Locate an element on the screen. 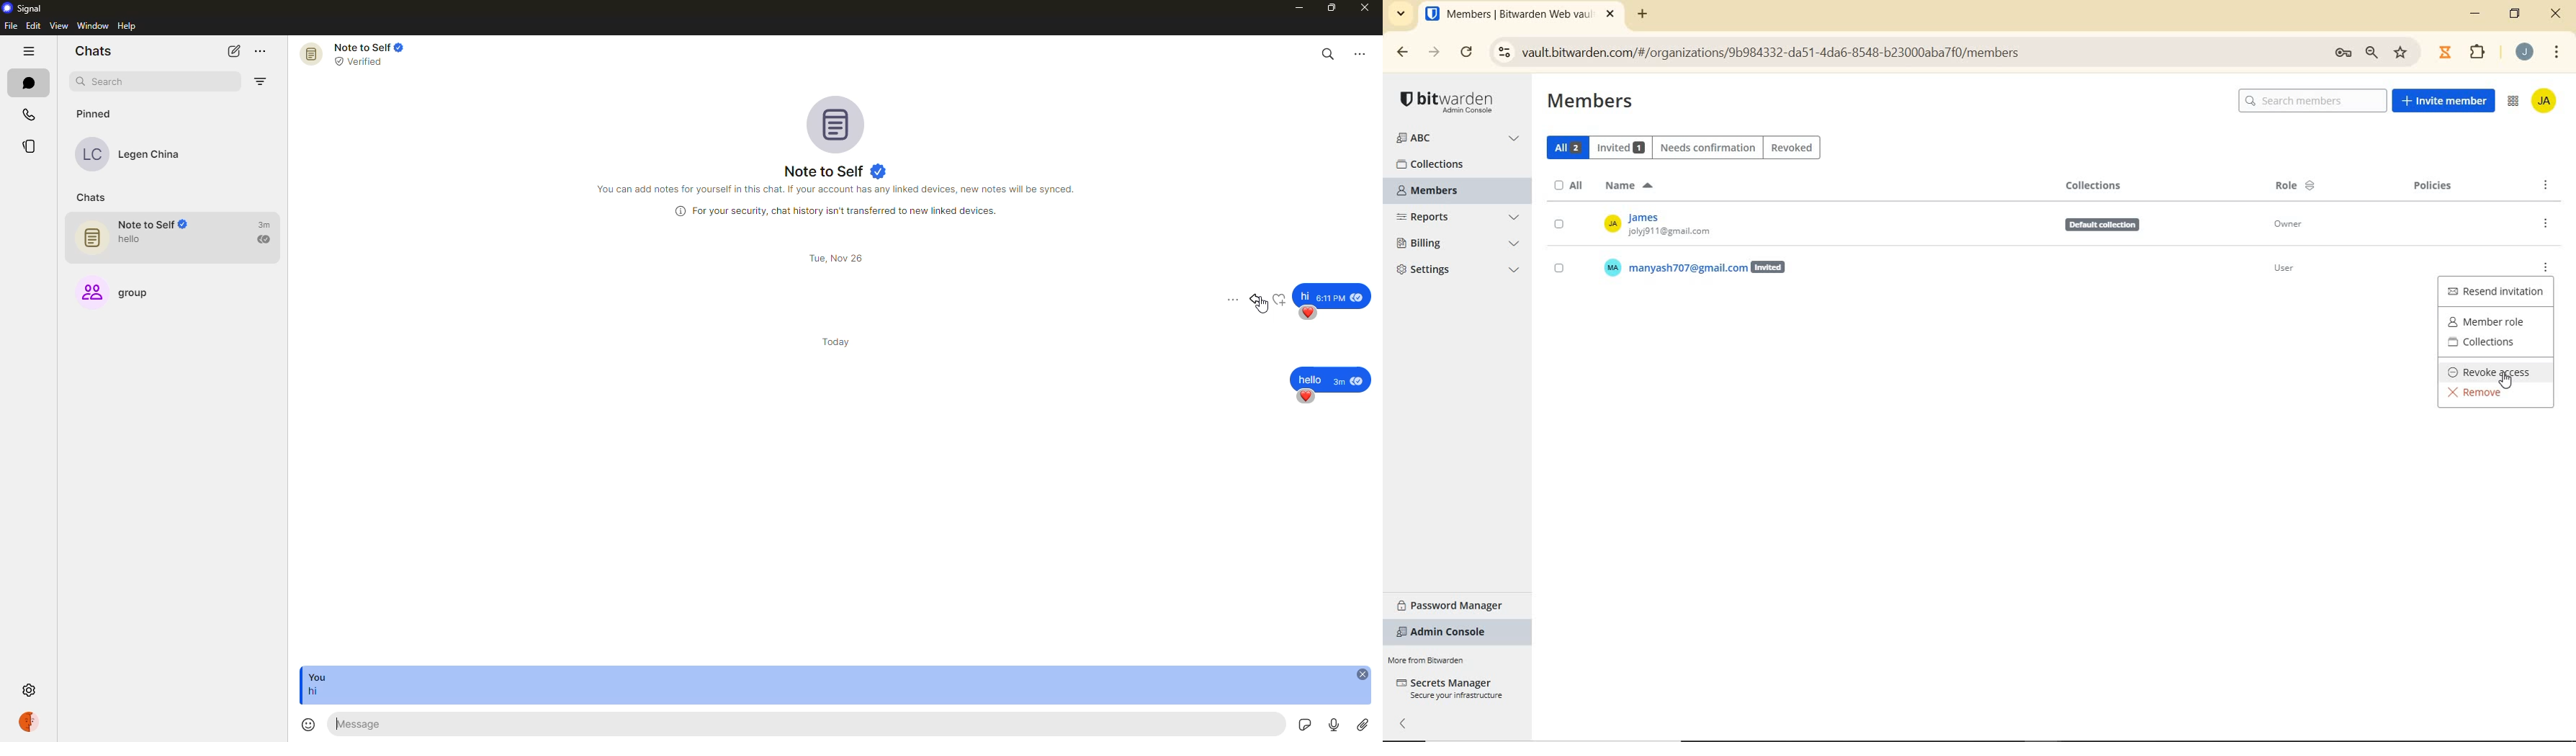 The image size is (2576, 756). settings is located at coordinates (30, 688).